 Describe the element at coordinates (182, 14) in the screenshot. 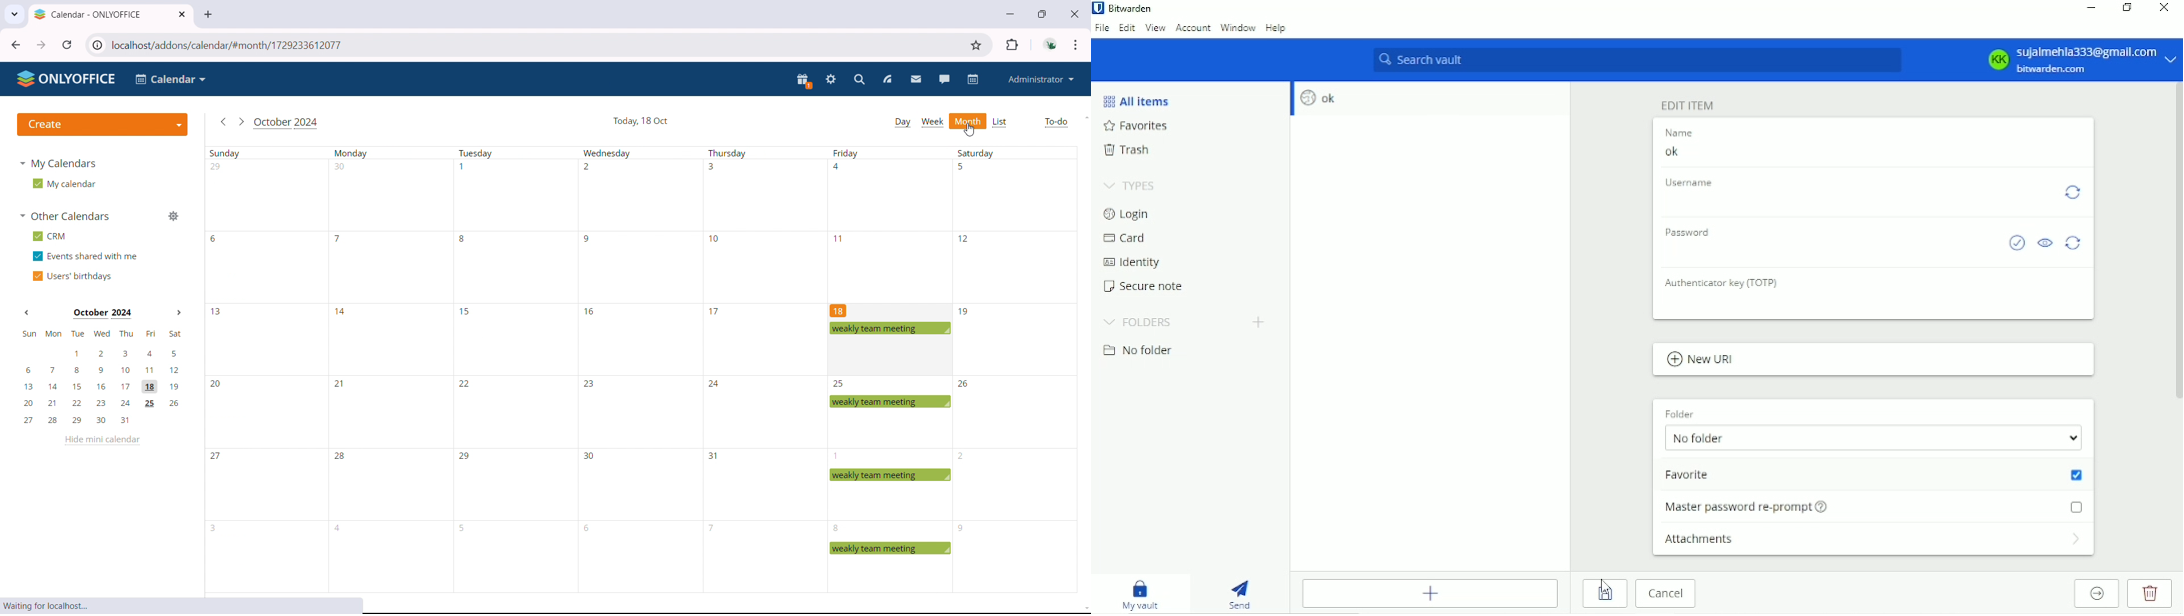

I see `close tab` at that location.